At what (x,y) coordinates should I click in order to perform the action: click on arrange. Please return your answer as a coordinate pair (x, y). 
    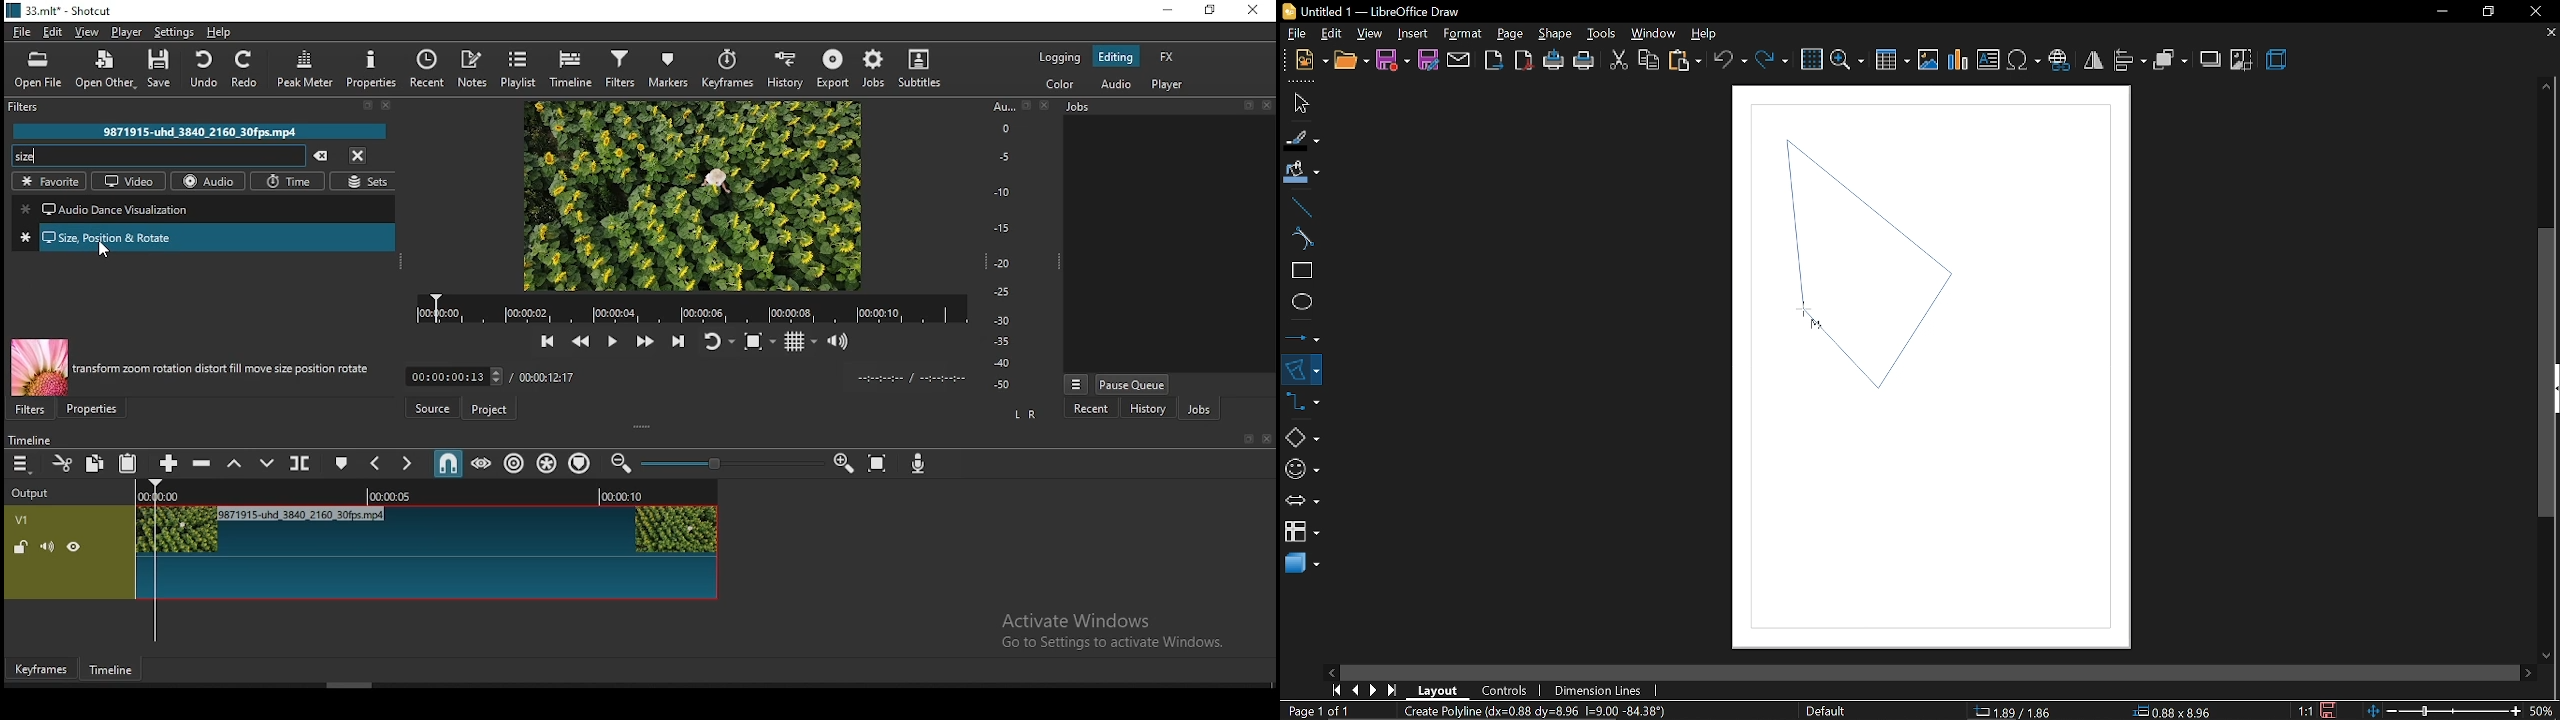
    Looking at the image, I should click on (2170, 59).